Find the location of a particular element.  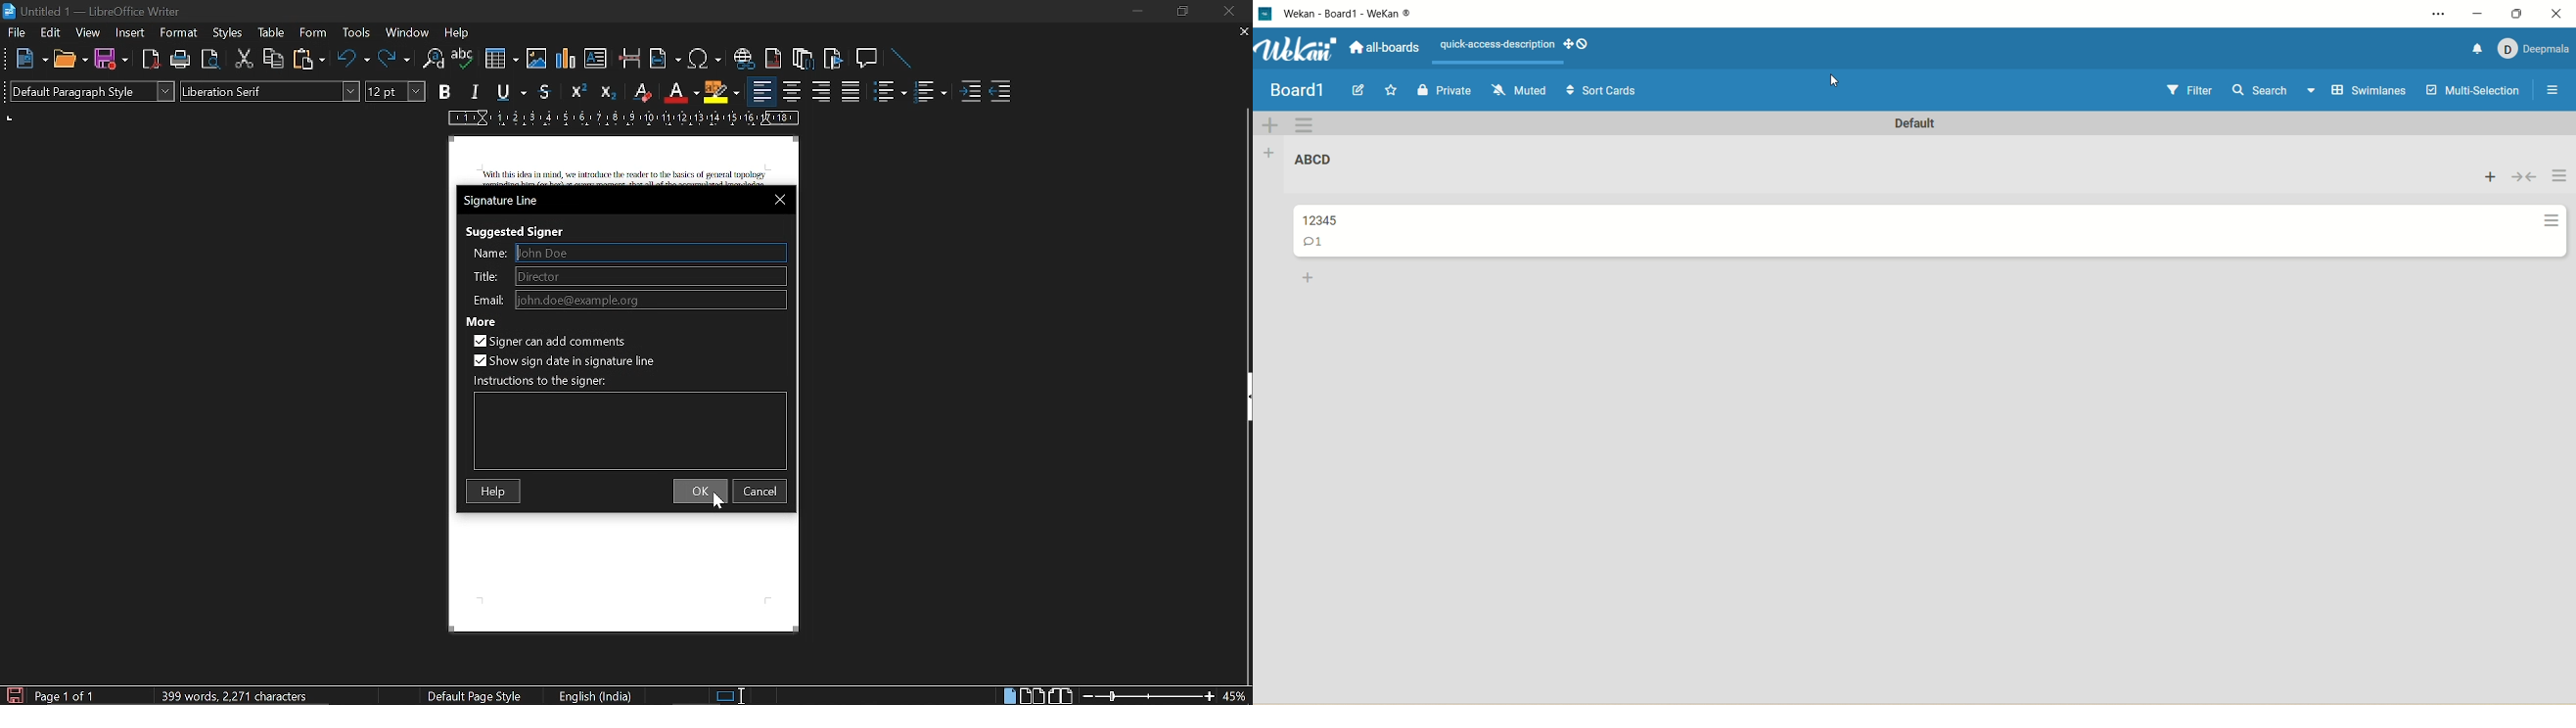

align left is located at coordinates (762, 90).